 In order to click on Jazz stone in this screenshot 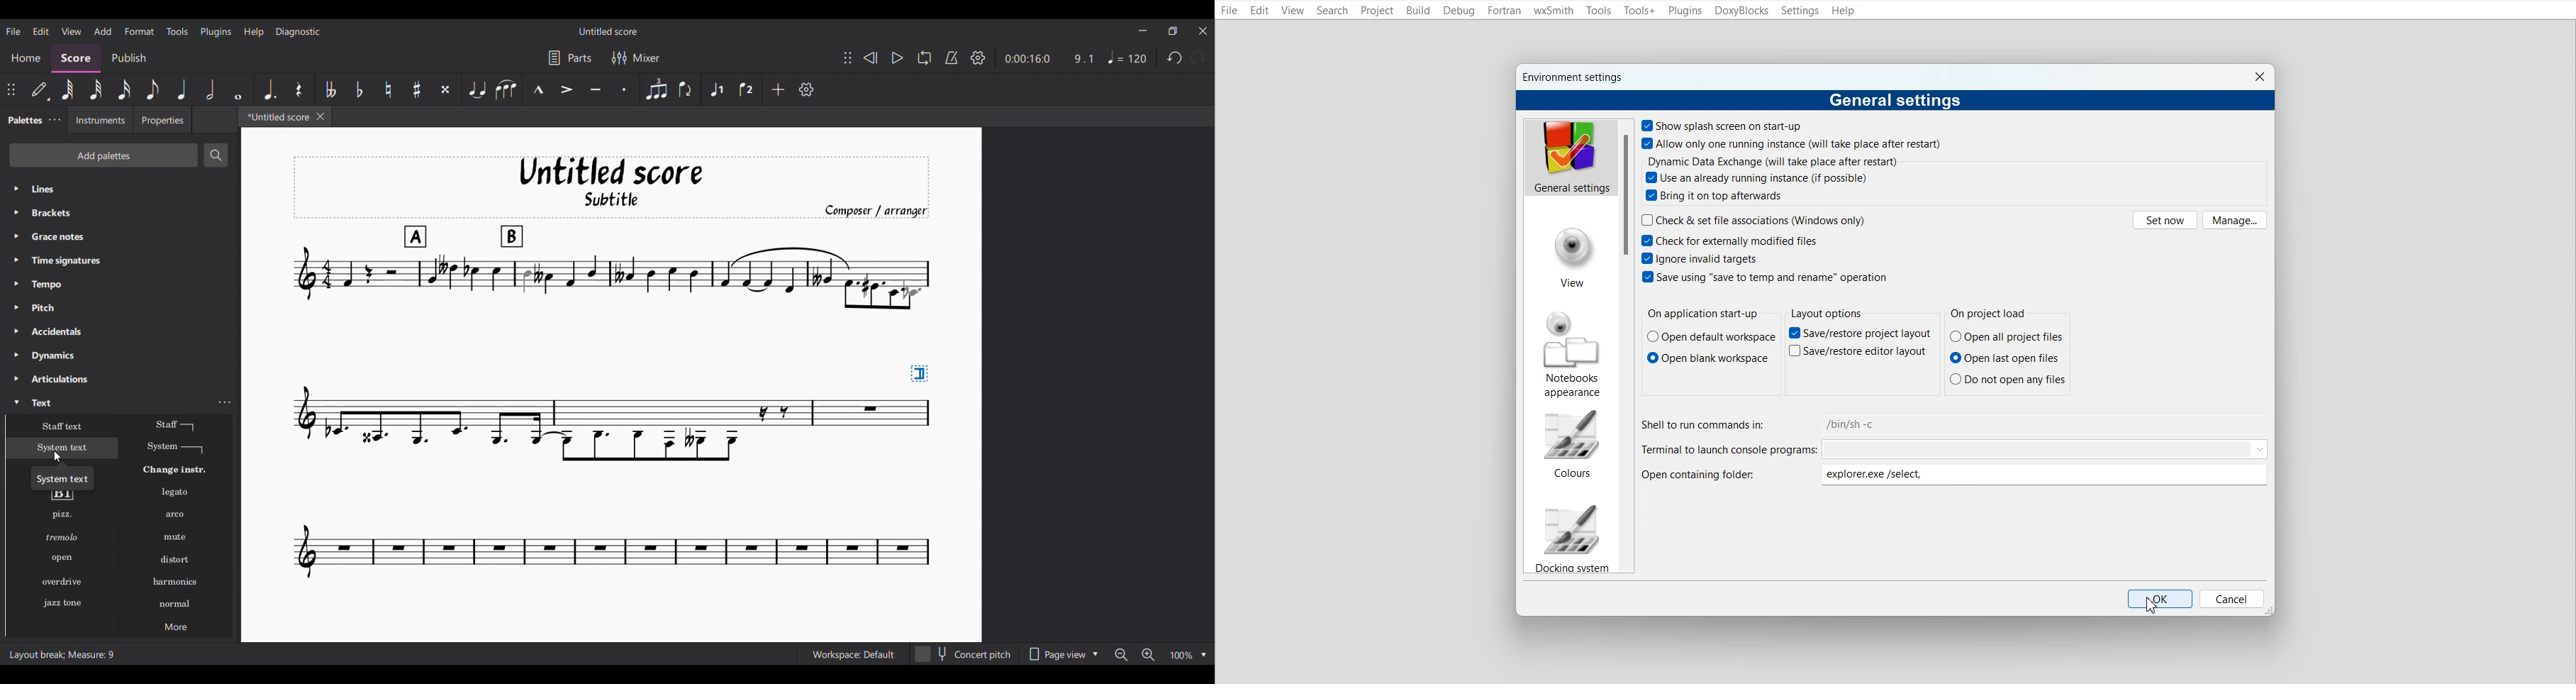, I will do `click(62, 604)`.